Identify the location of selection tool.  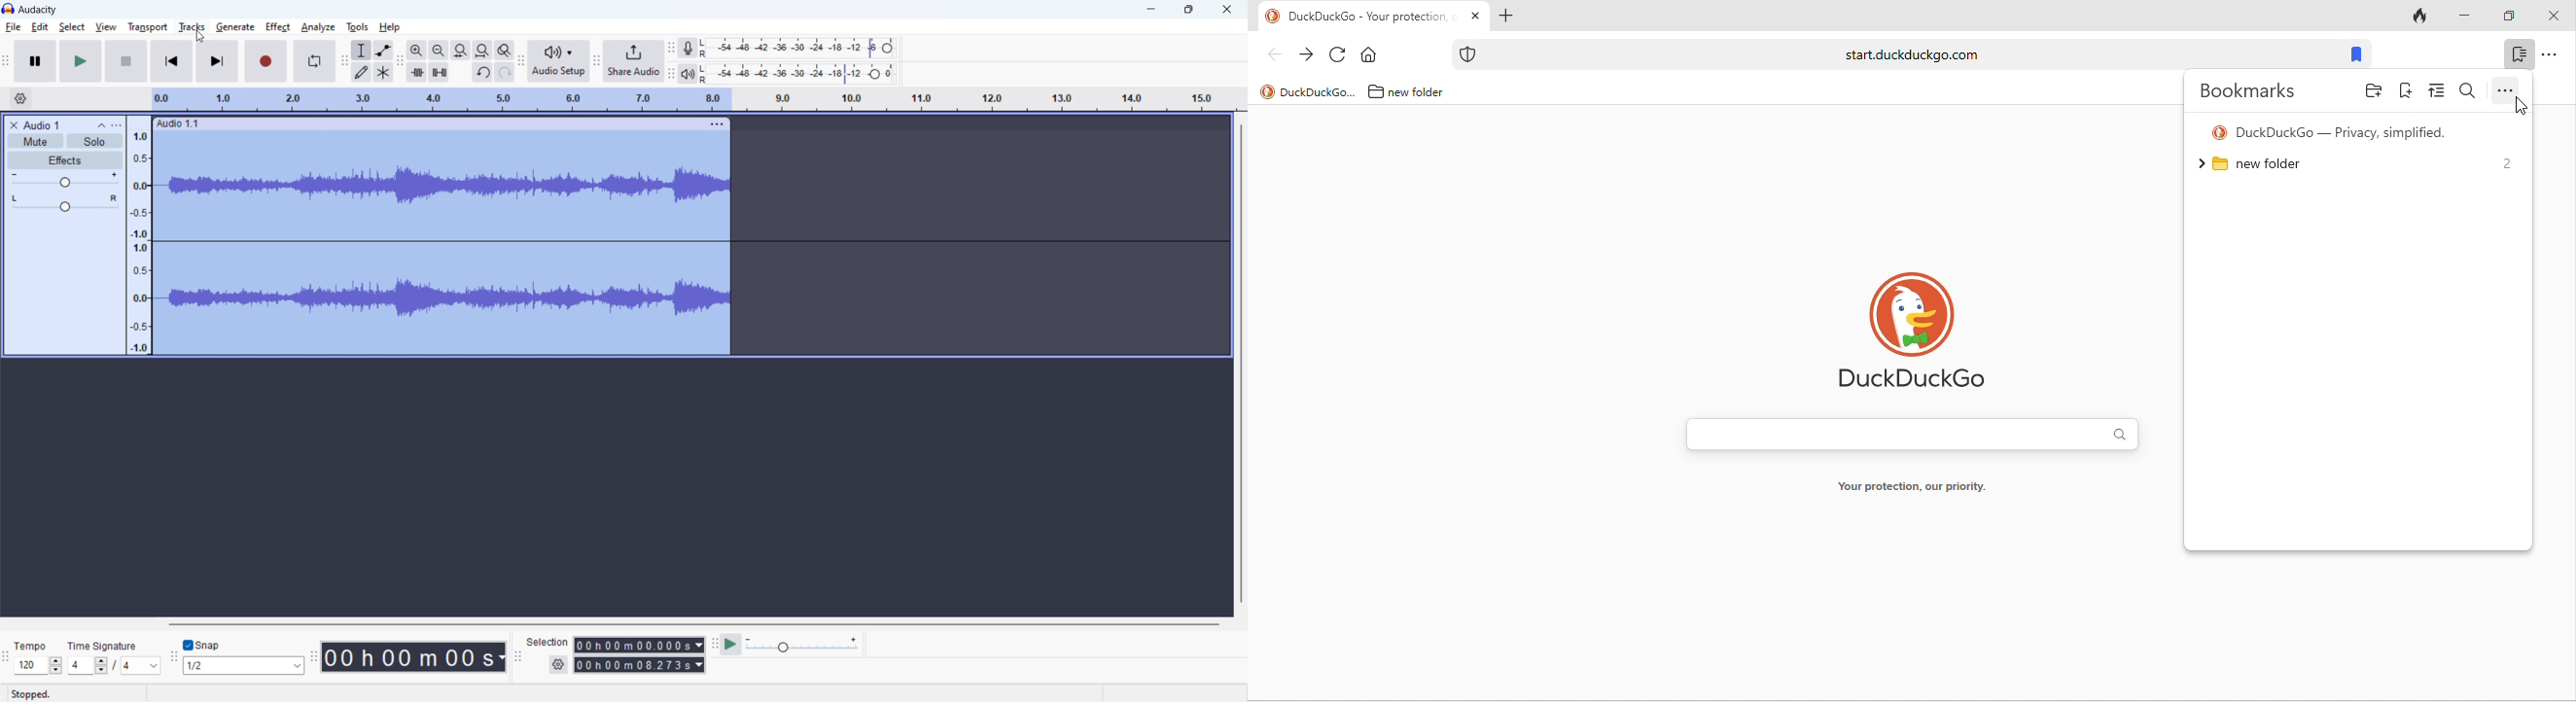
(361, 50).